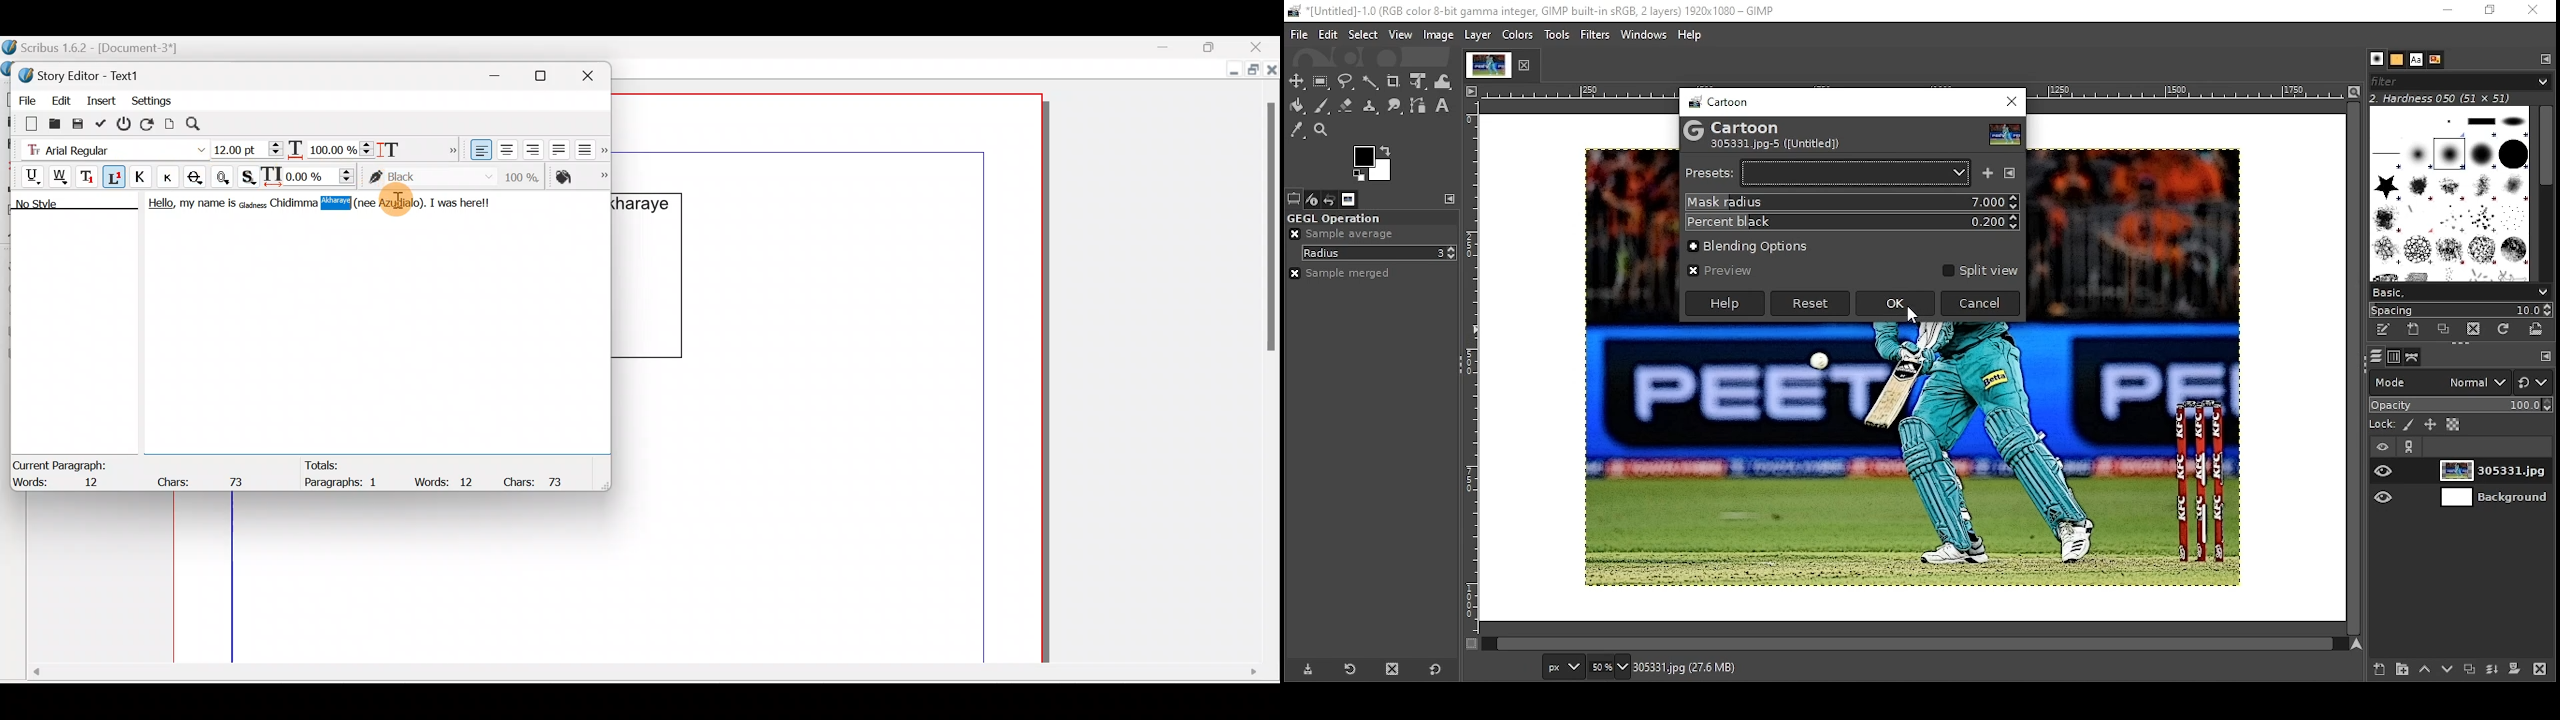 This screenshot has height=728, width=2576. I want to click on Update text frame, so click(170, 122).